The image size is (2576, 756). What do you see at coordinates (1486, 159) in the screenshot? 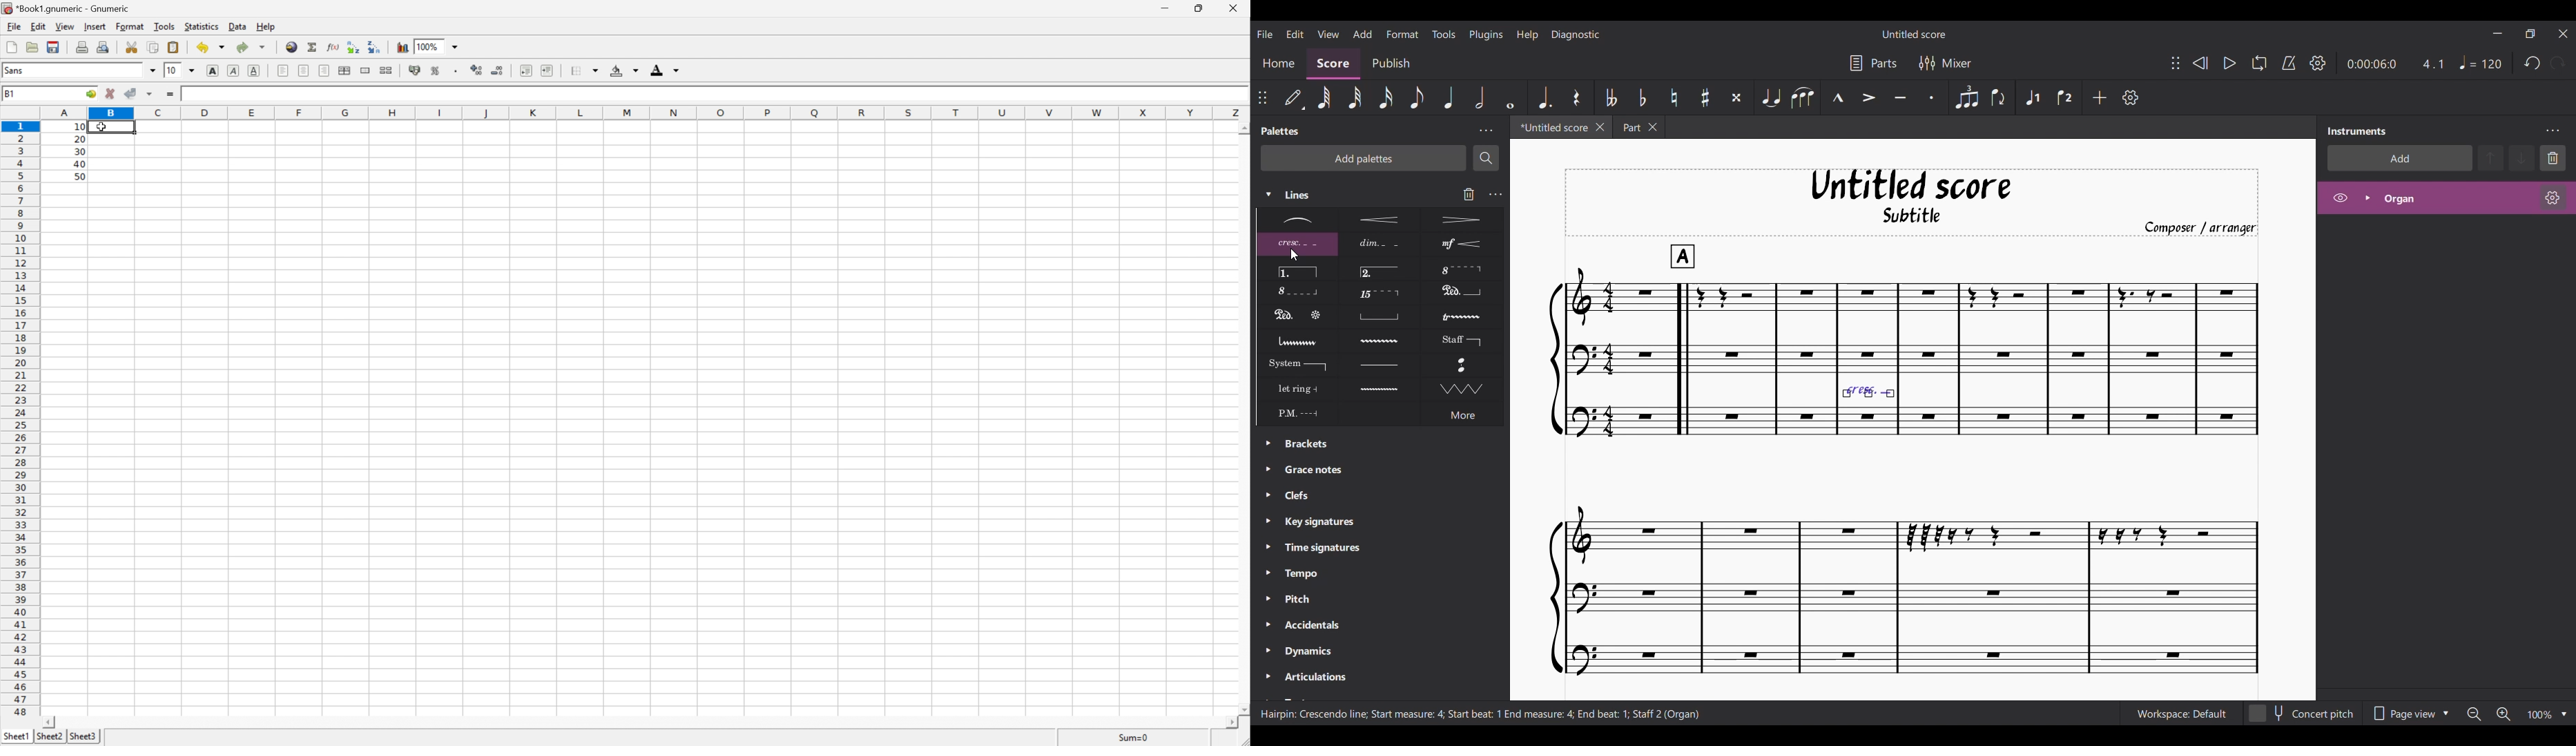
I see `Search` at bounding box center [1486, 159].